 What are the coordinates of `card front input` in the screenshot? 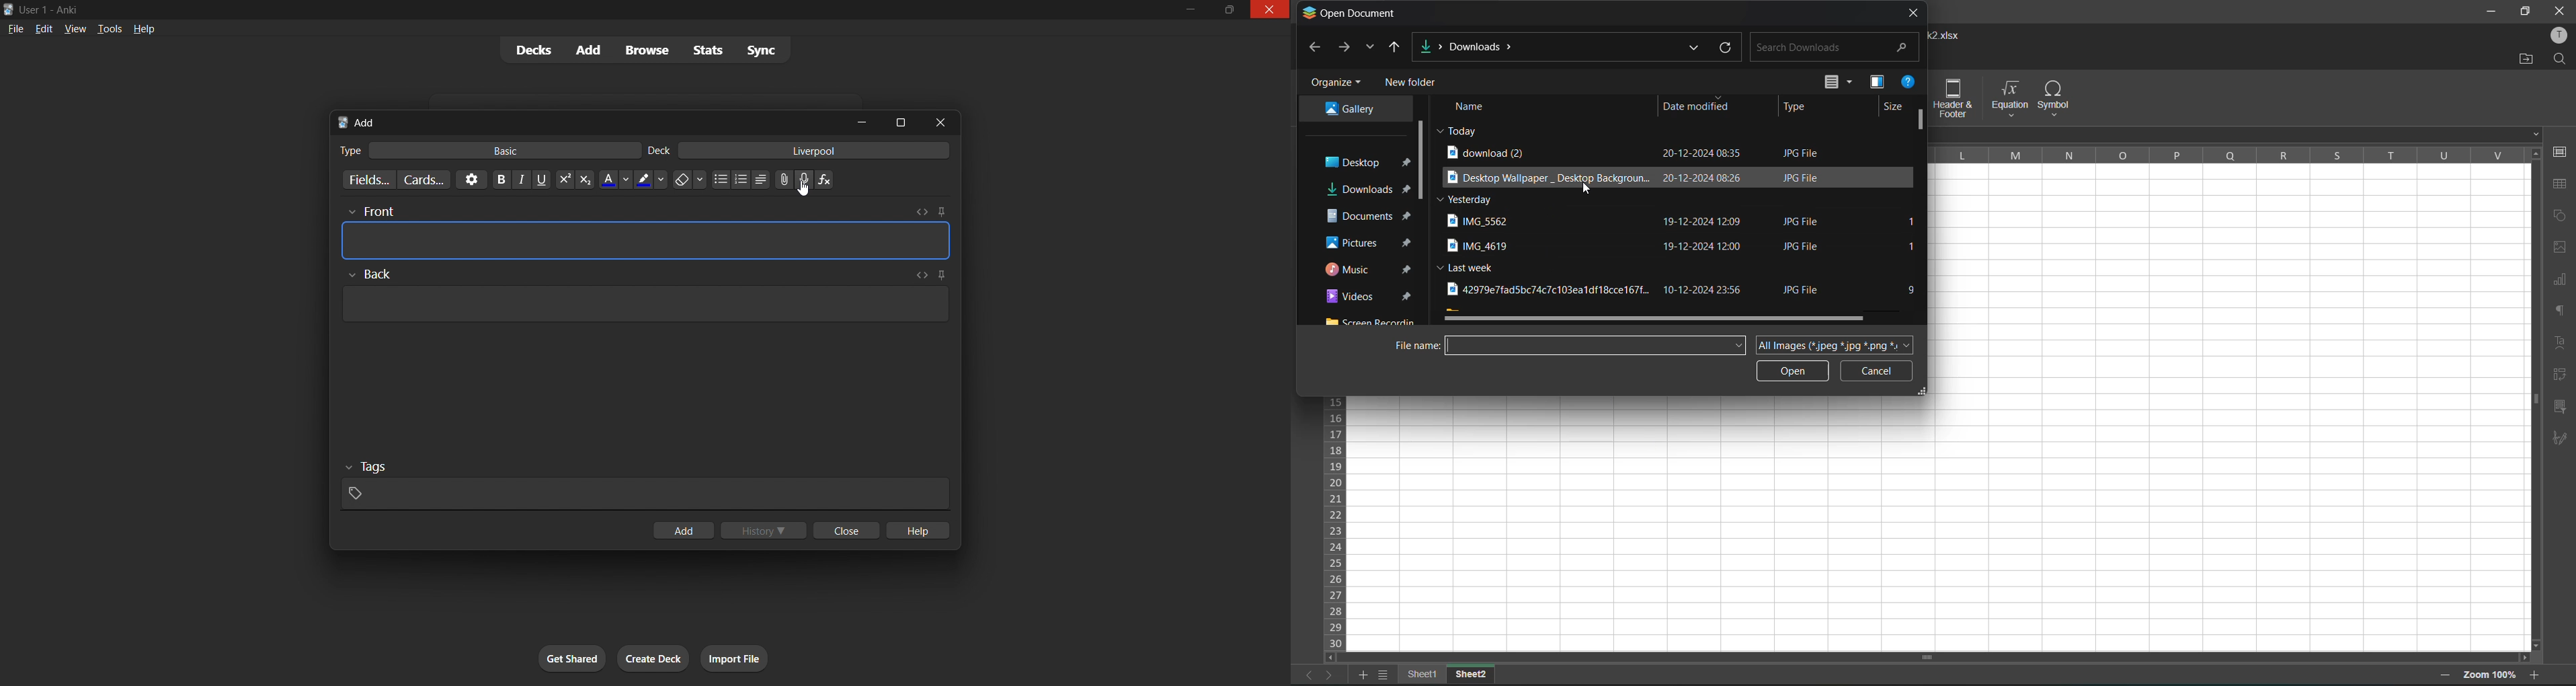 It's located at (646, 230).